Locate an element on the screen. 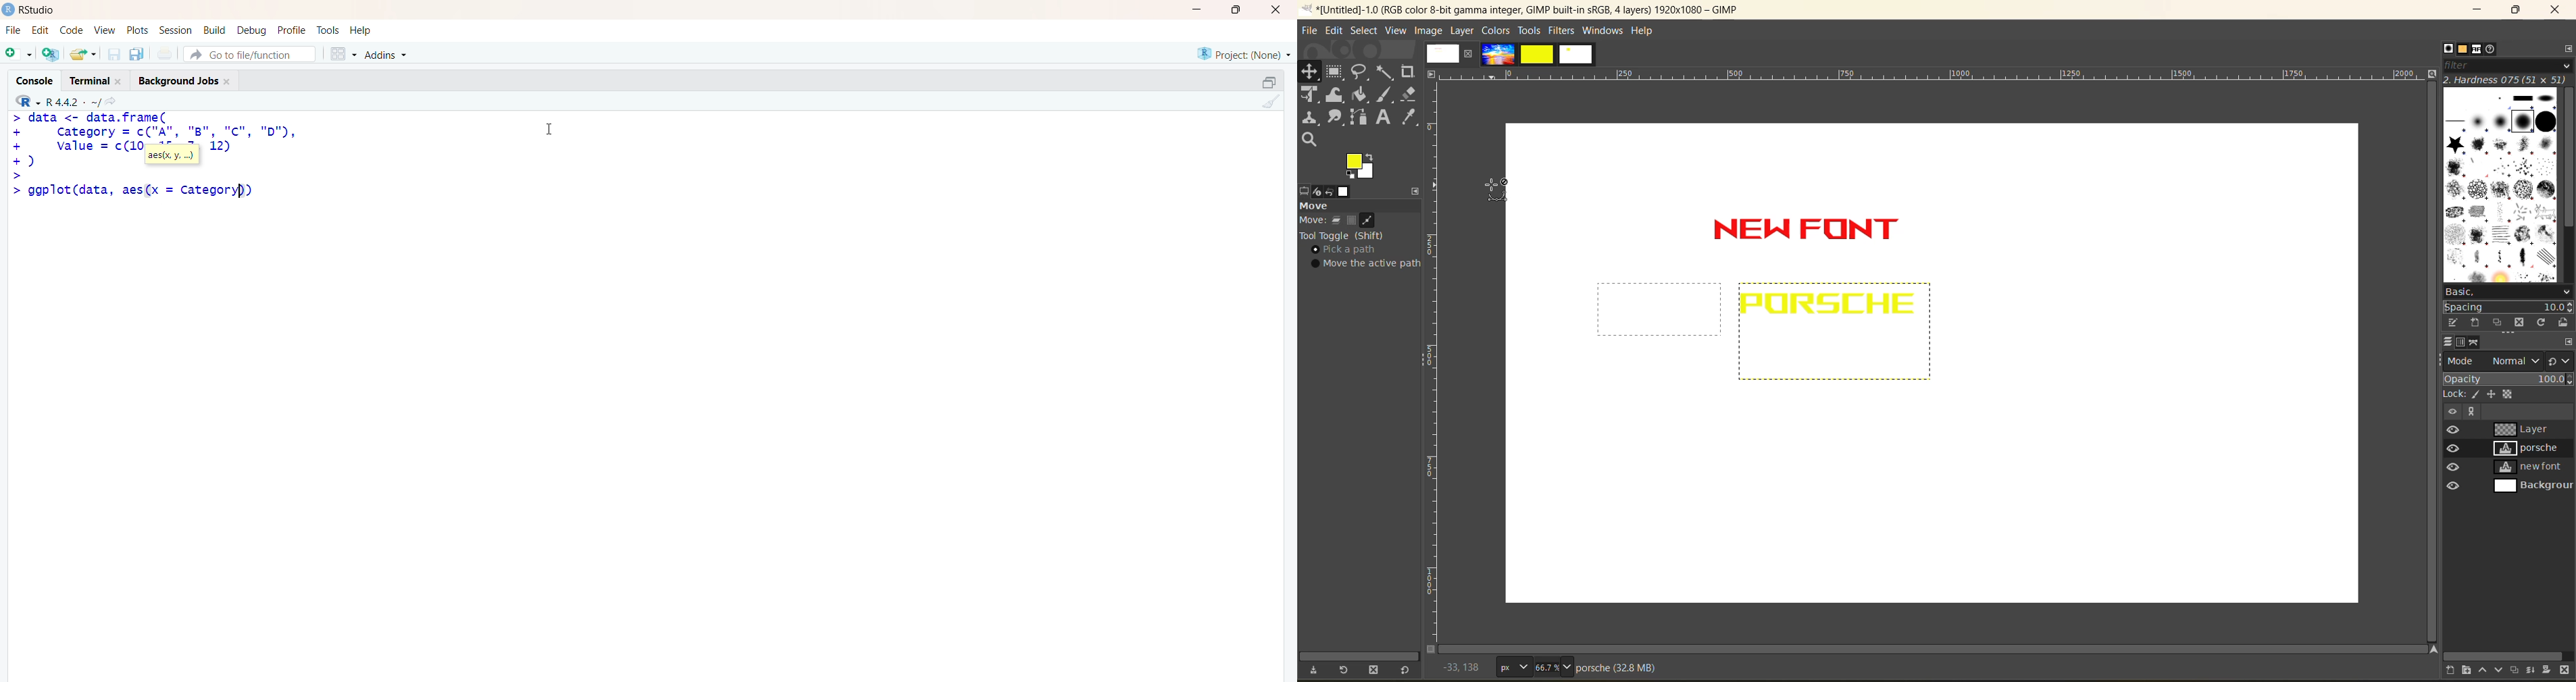  plots is located at coordinates (139, 30).